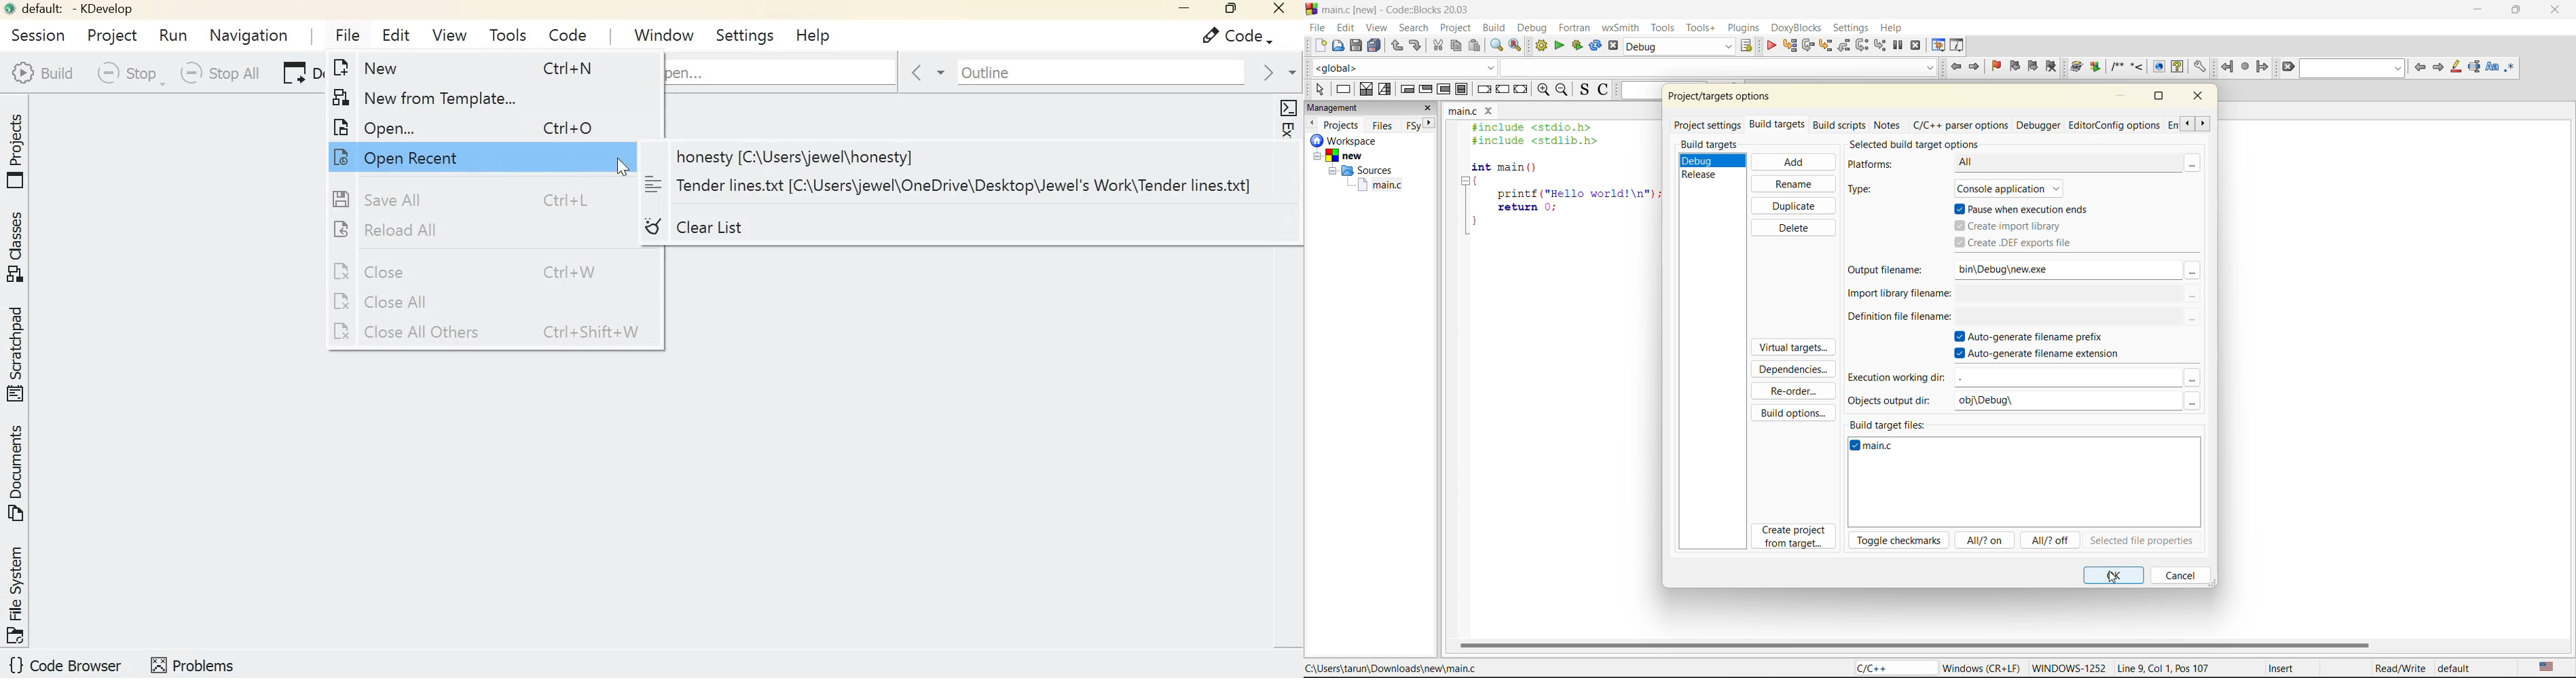  I want to click on scroll back, so click(2185, 123).